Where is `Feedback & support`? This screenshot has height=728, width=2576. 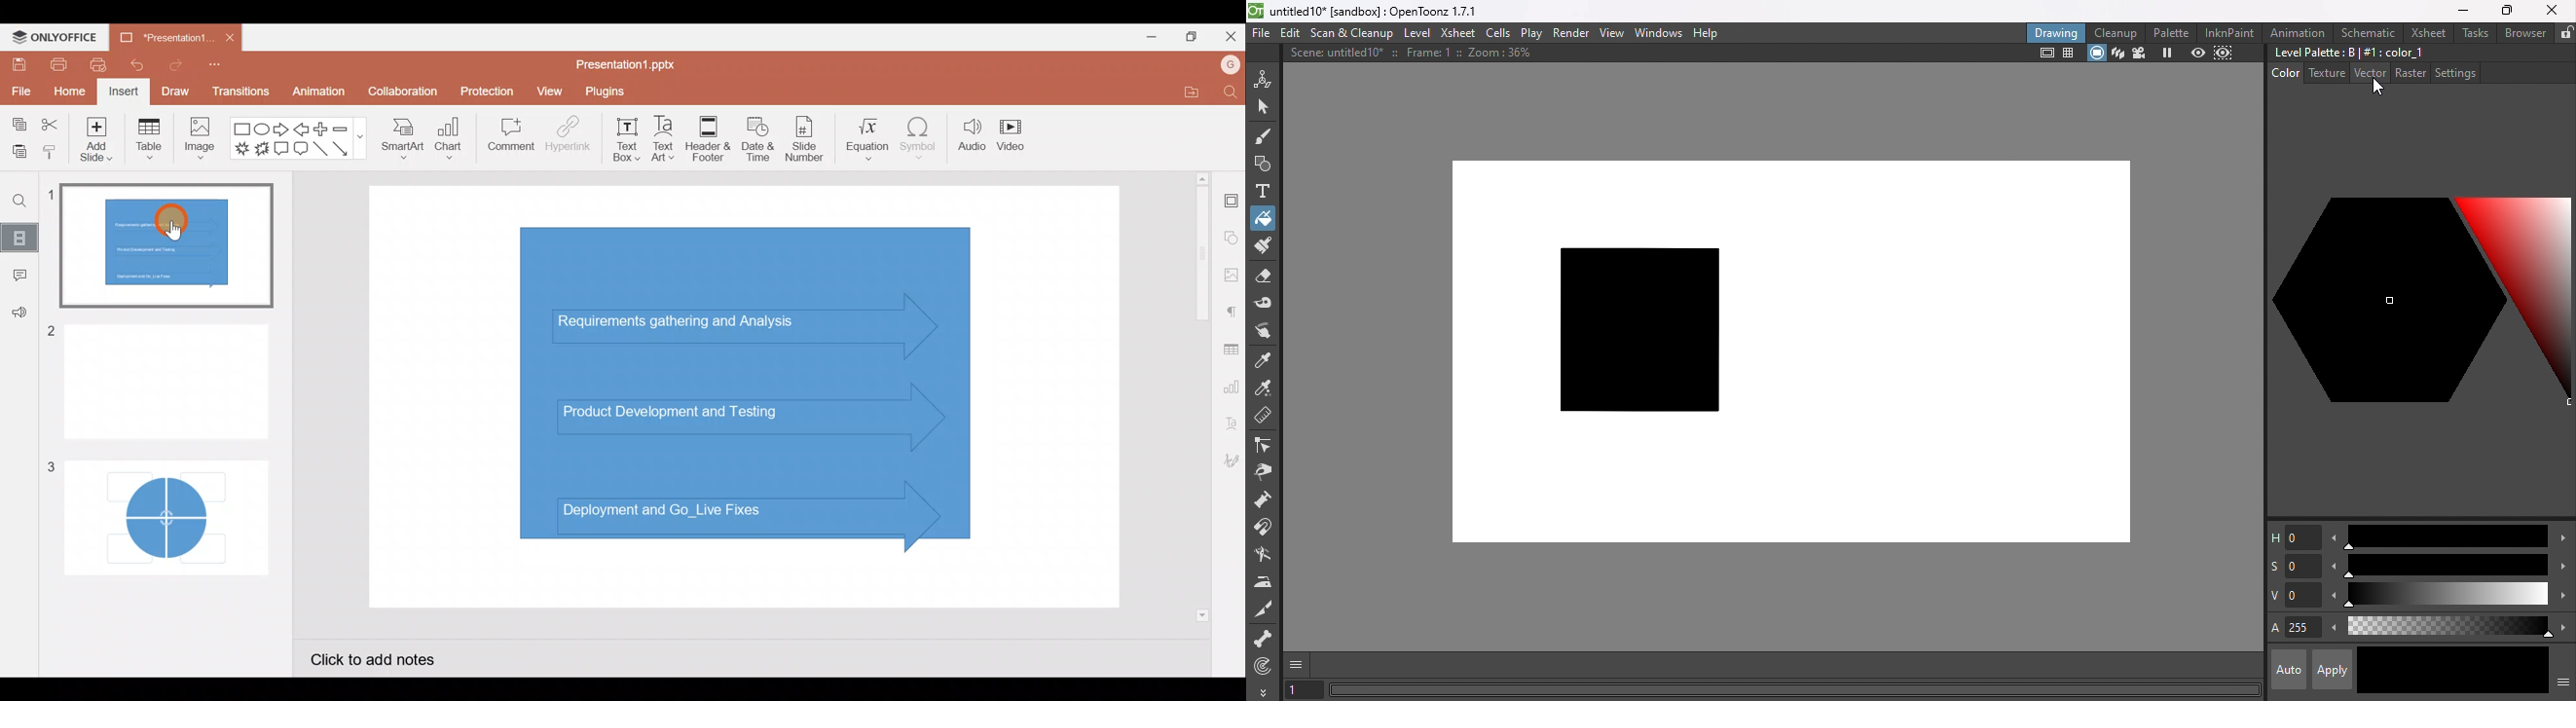
Feedback & support is located at coordinates (17, 317).